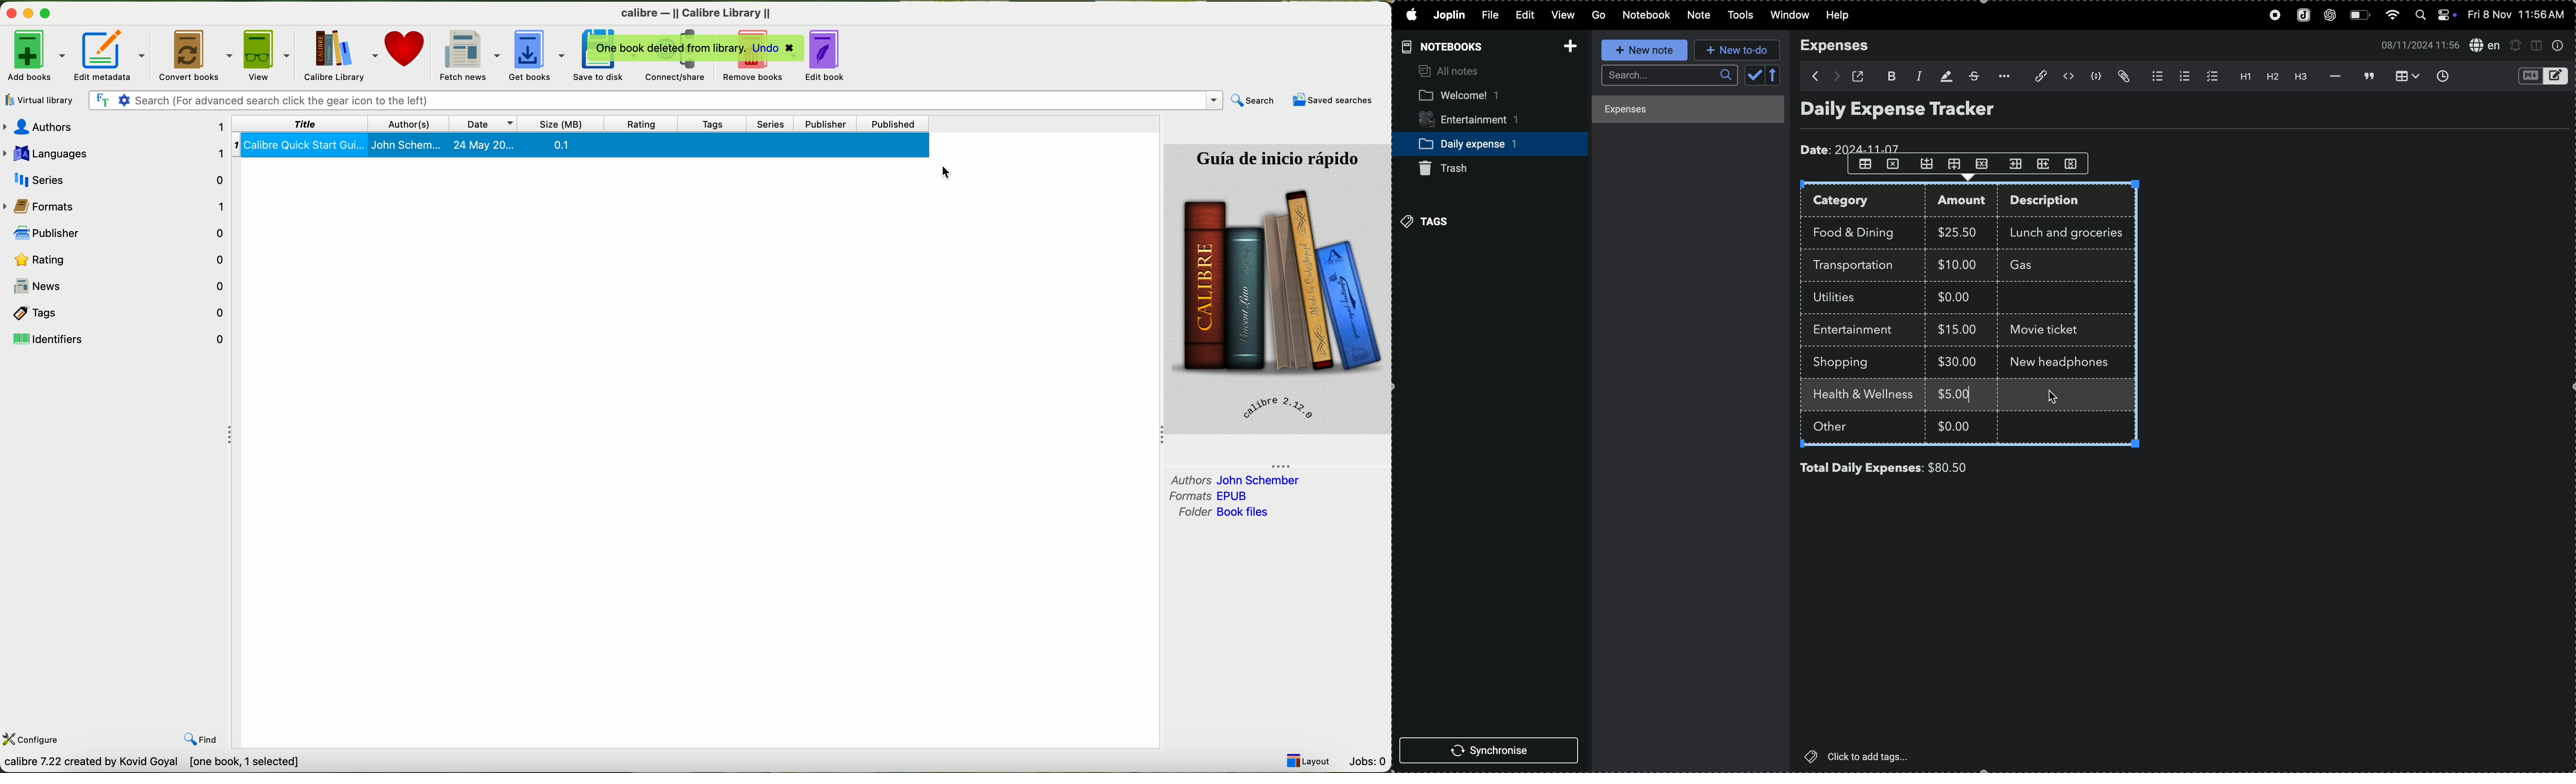 The width and height of the screenshot is (2576, 784). I want to click on help, so click(1844, 15).